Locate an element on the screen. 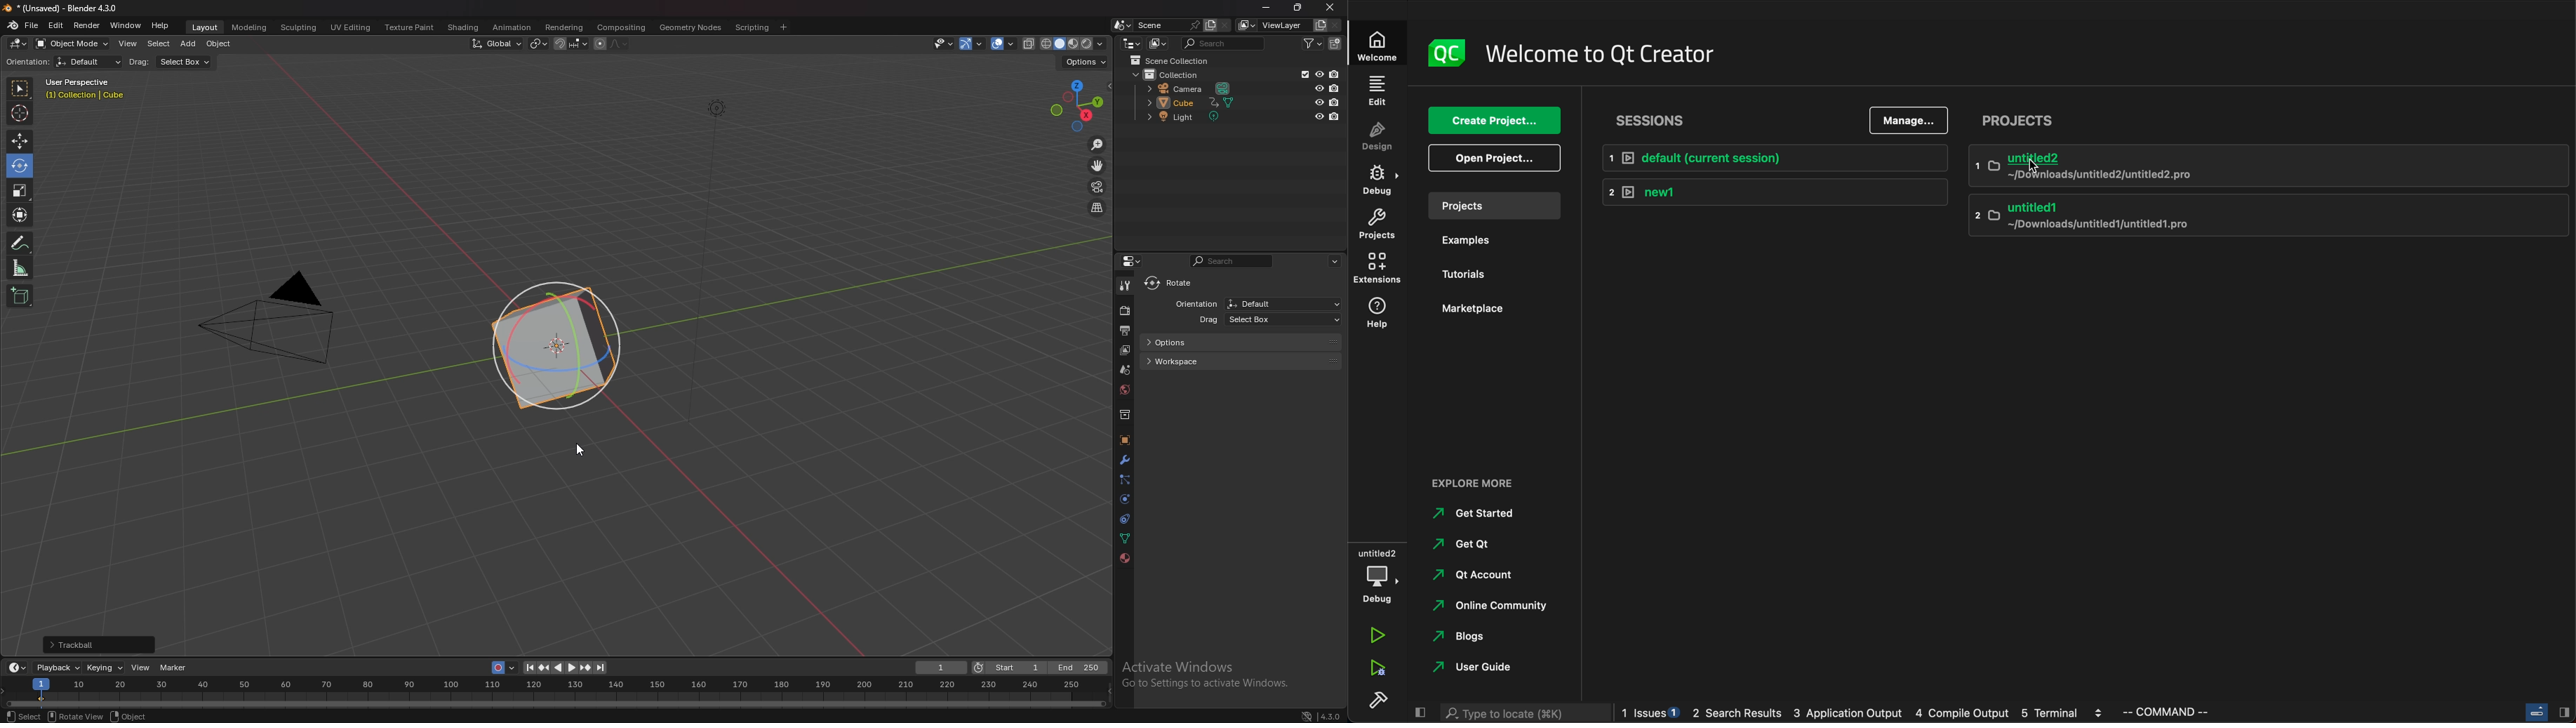 The height and width of the screenshot is (728, 2576). cube is located at coordinates (1193, 102).